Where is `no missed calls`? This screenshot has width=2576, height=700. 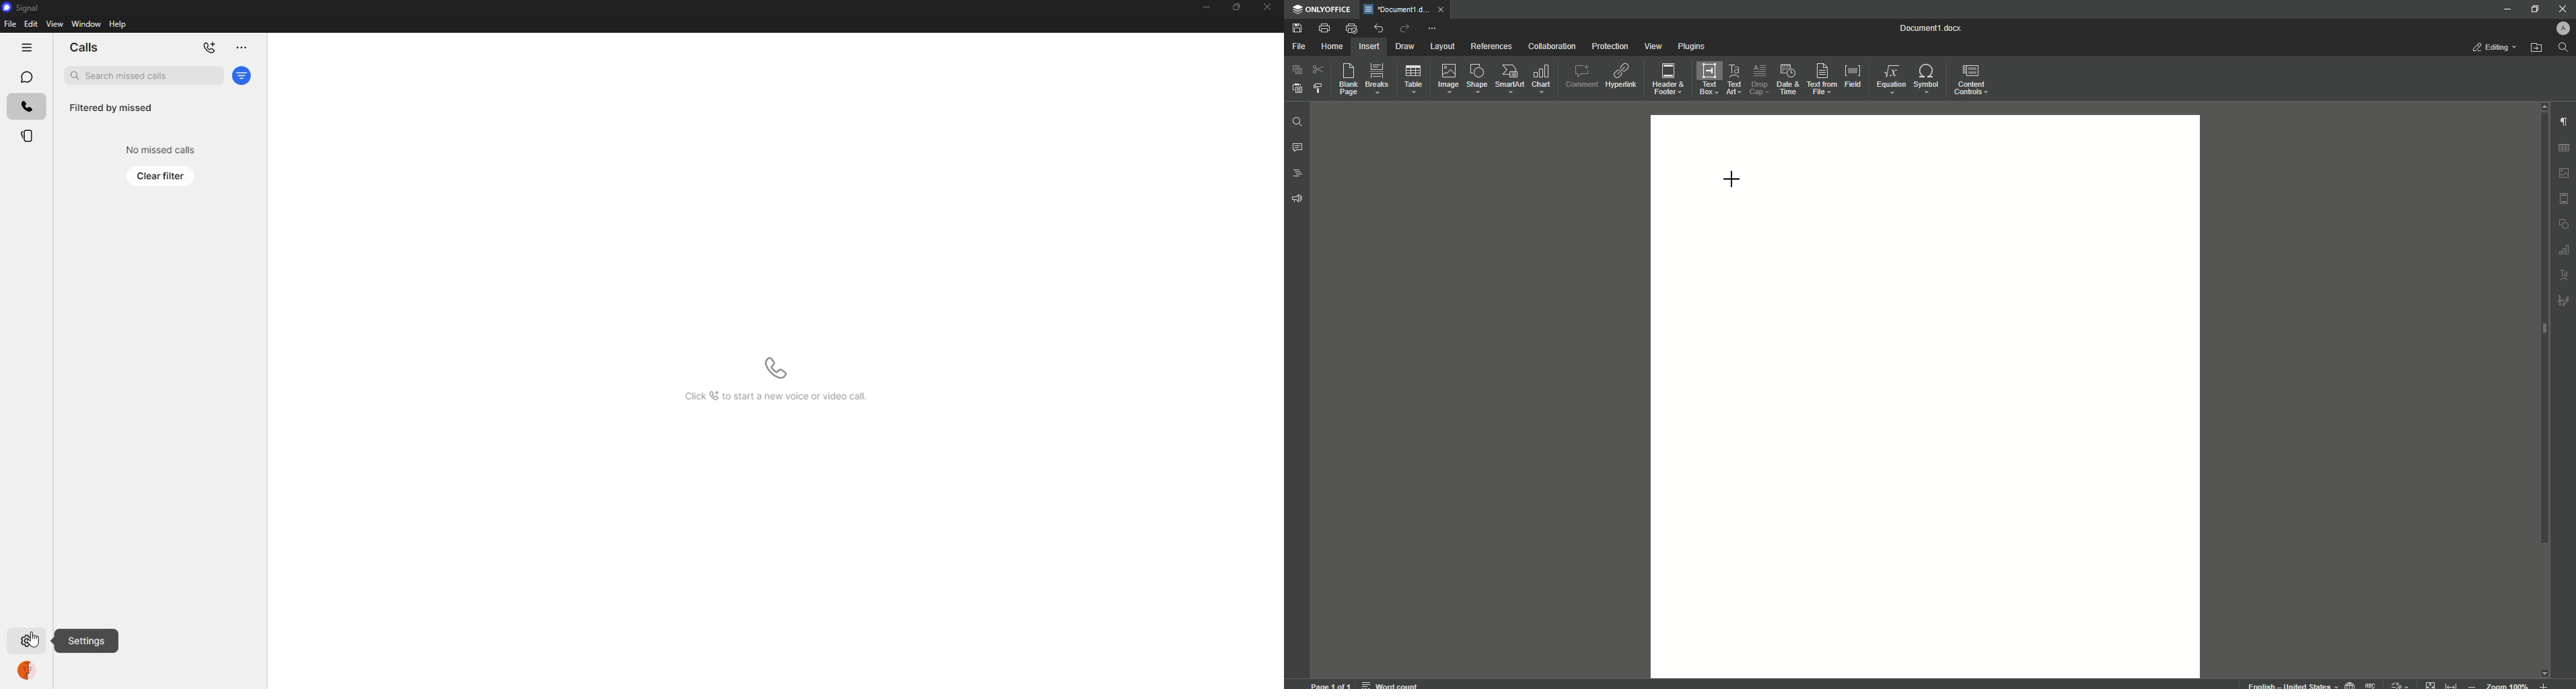 no missed calls is located at coordinates (158, 149).